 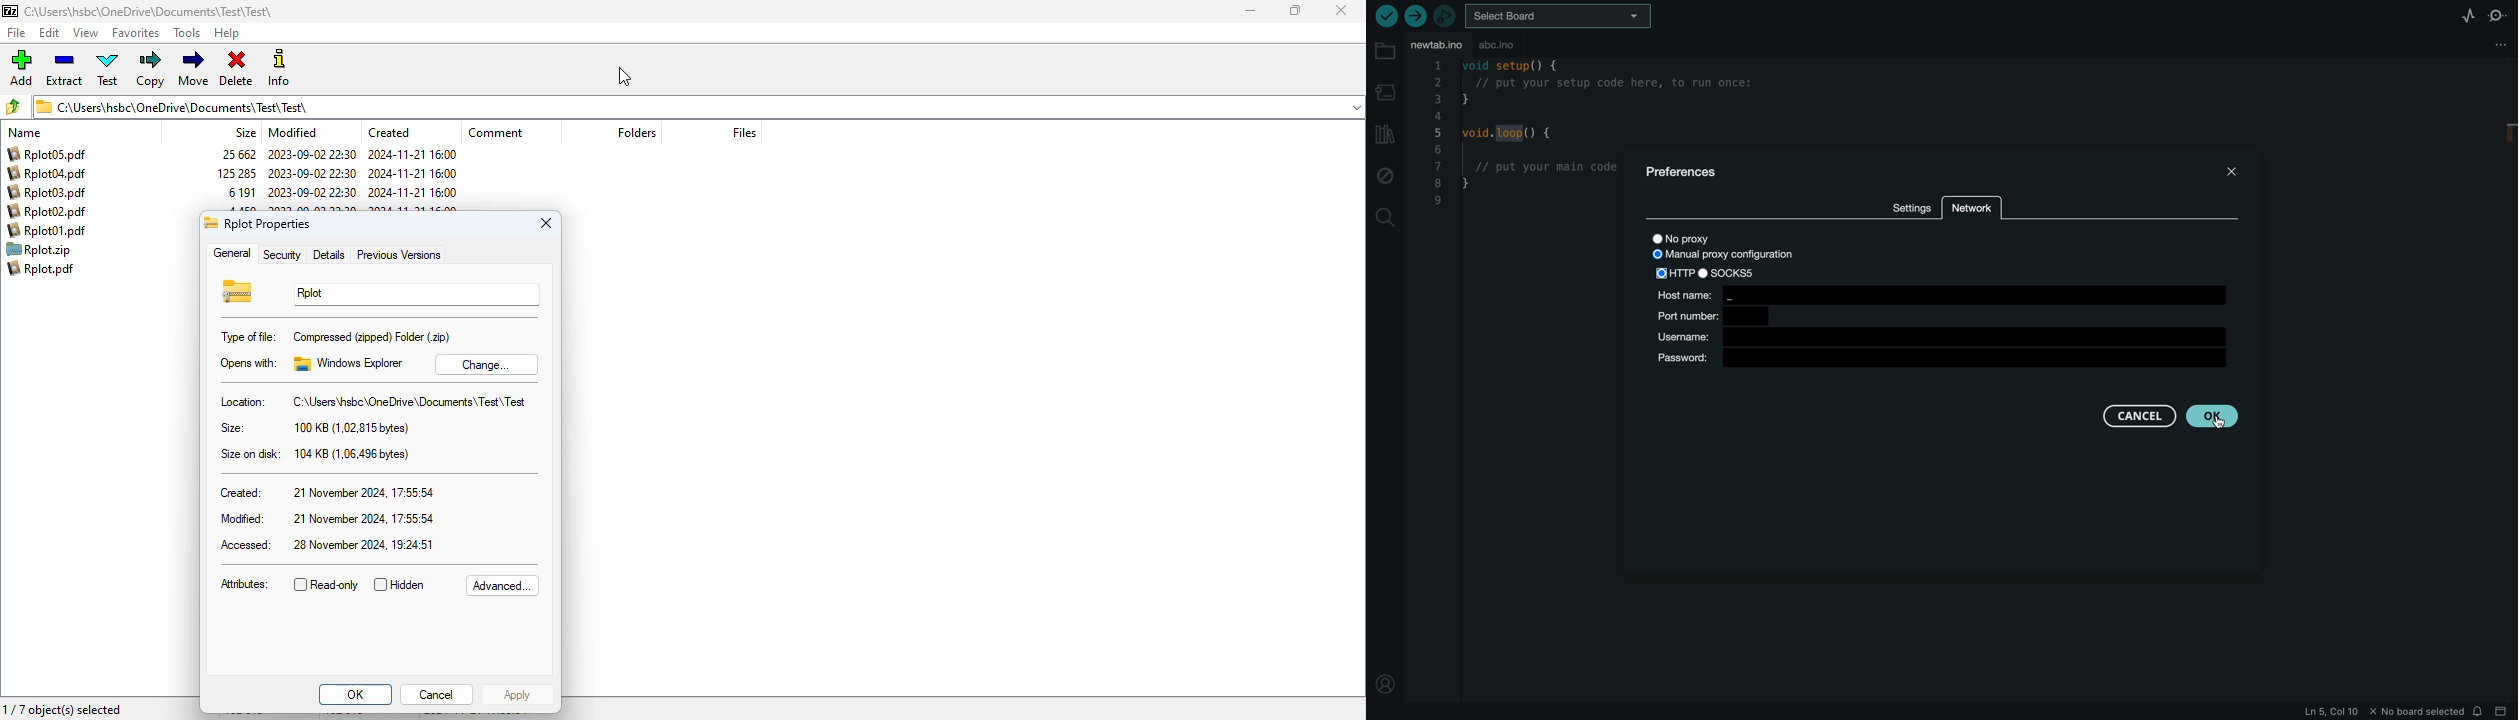 I want to click on comment, so click(x=495, y=132).